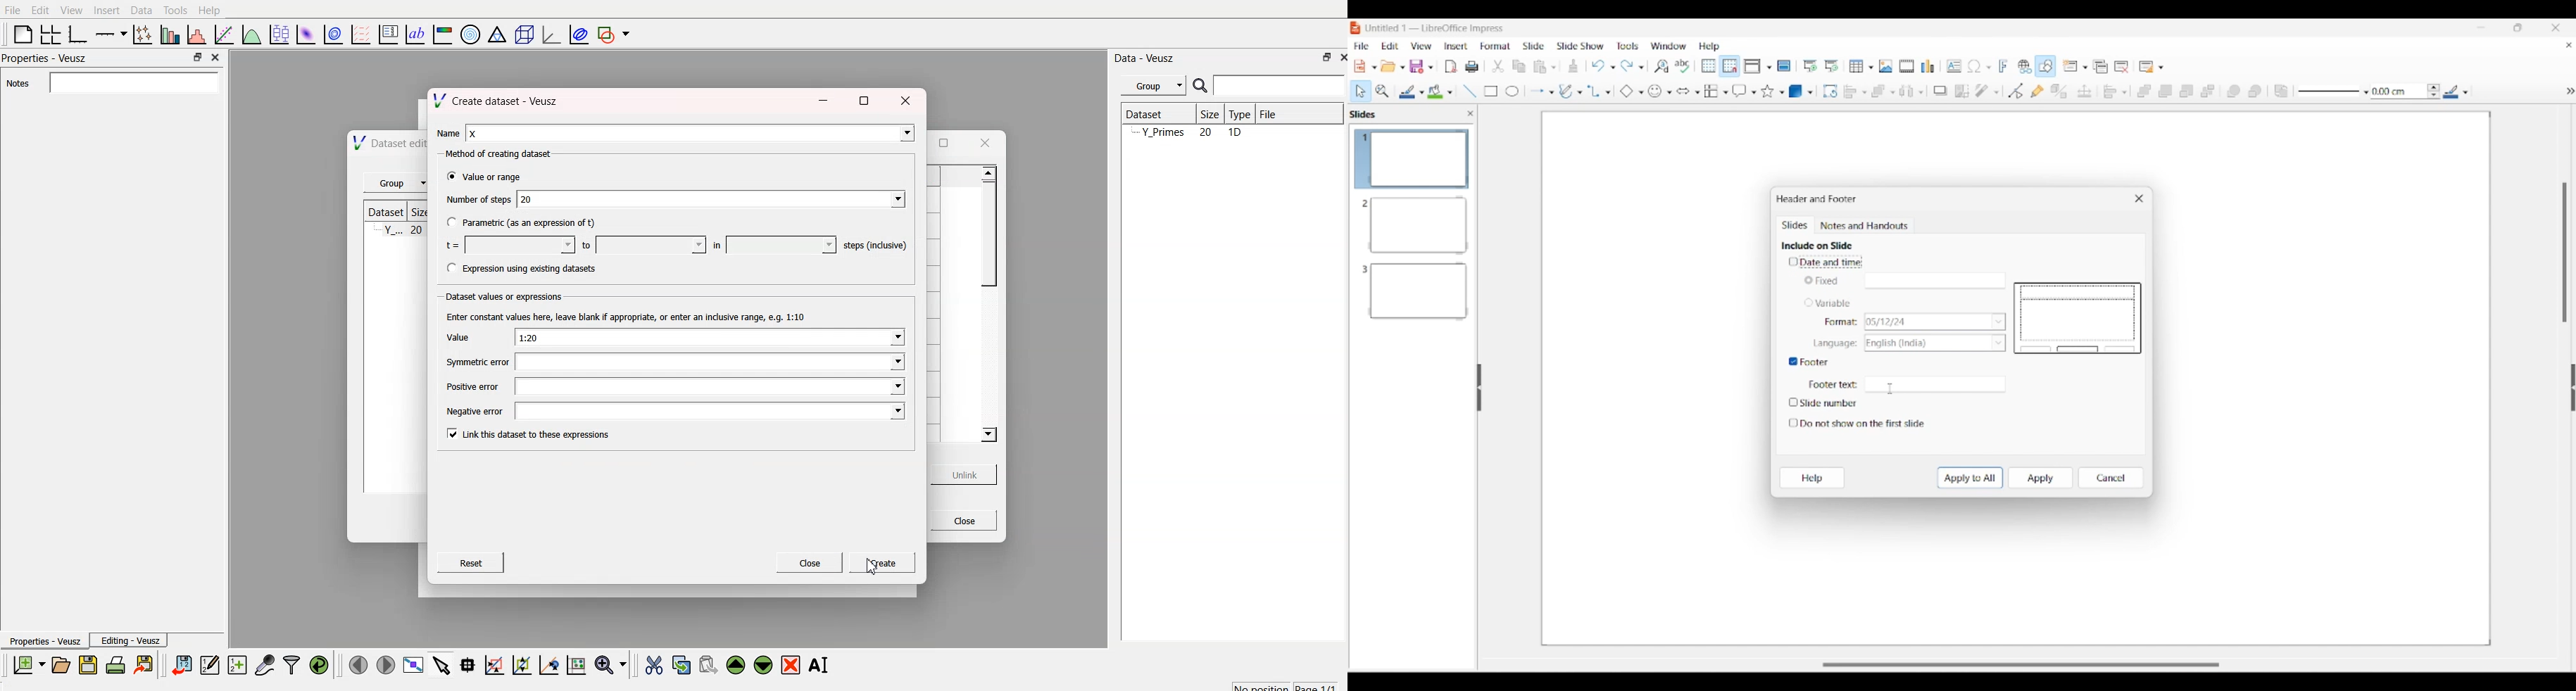 The width and height of the screenshot is (2576, 700). What do you see at coordinates (2078, 319) in the screenshot?
I see `Slide preview` at bounding box center [2078, 319].